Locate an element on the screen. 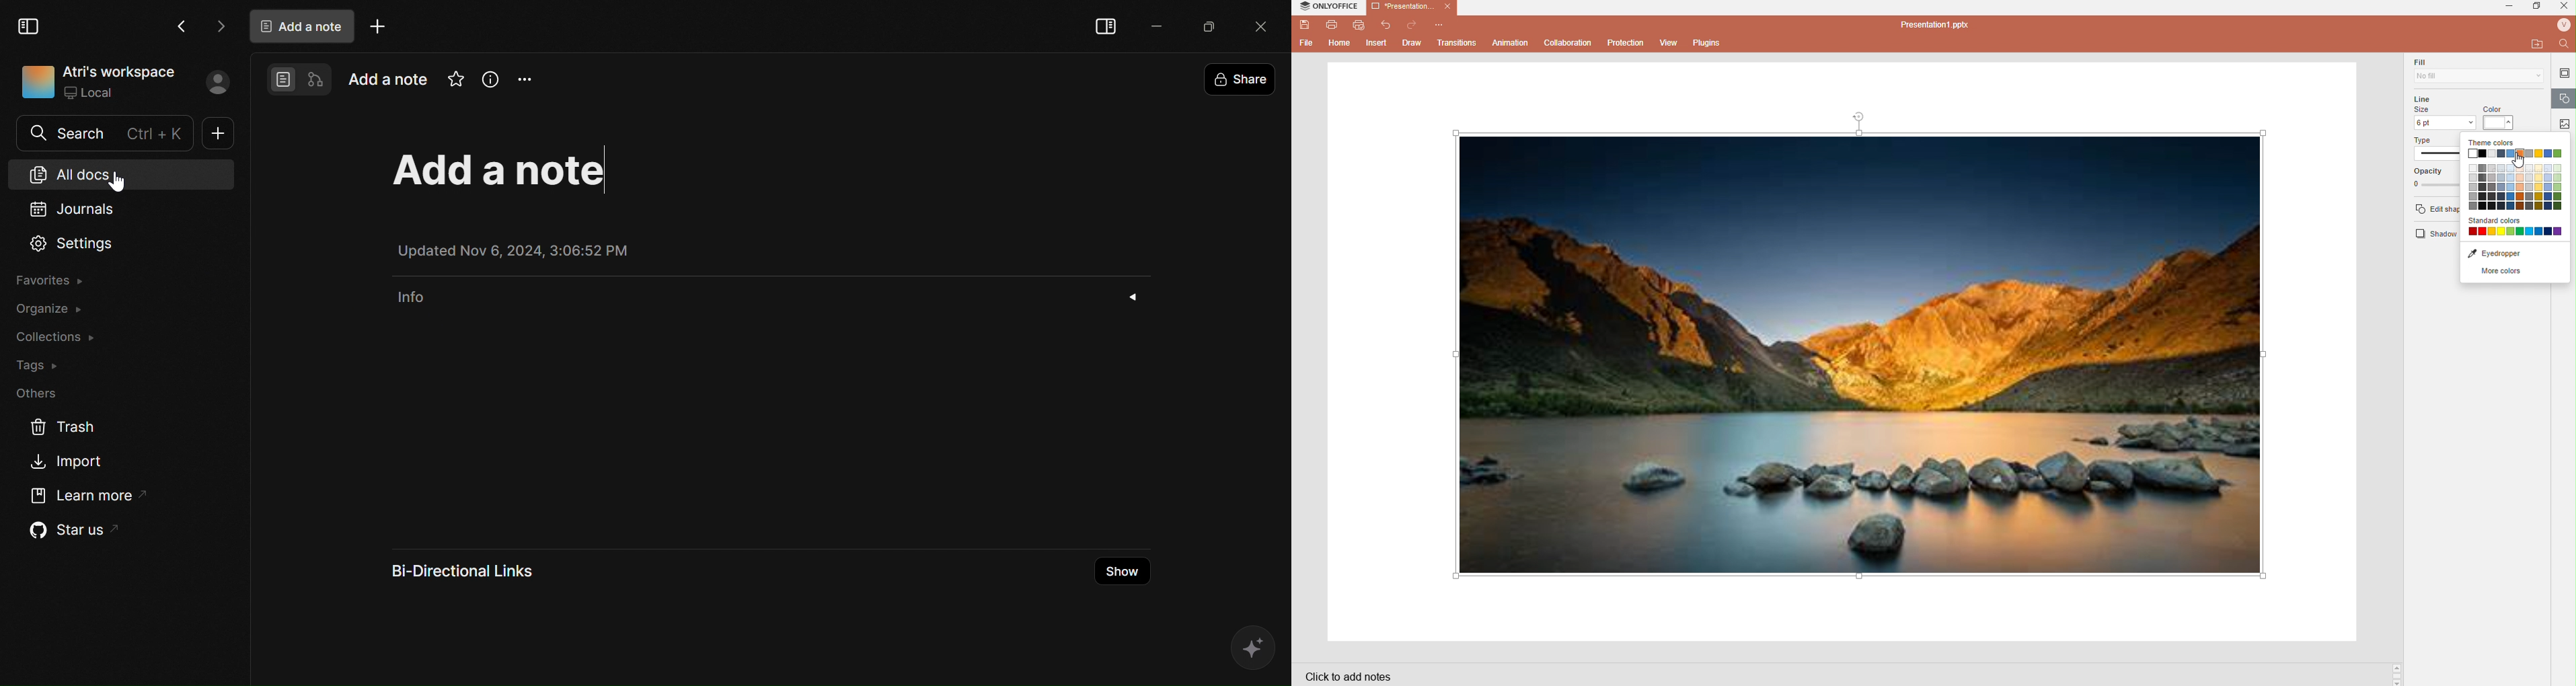 This screenshot has height=700, width=2576. Standard colors is located at coordinates (2515, 227).